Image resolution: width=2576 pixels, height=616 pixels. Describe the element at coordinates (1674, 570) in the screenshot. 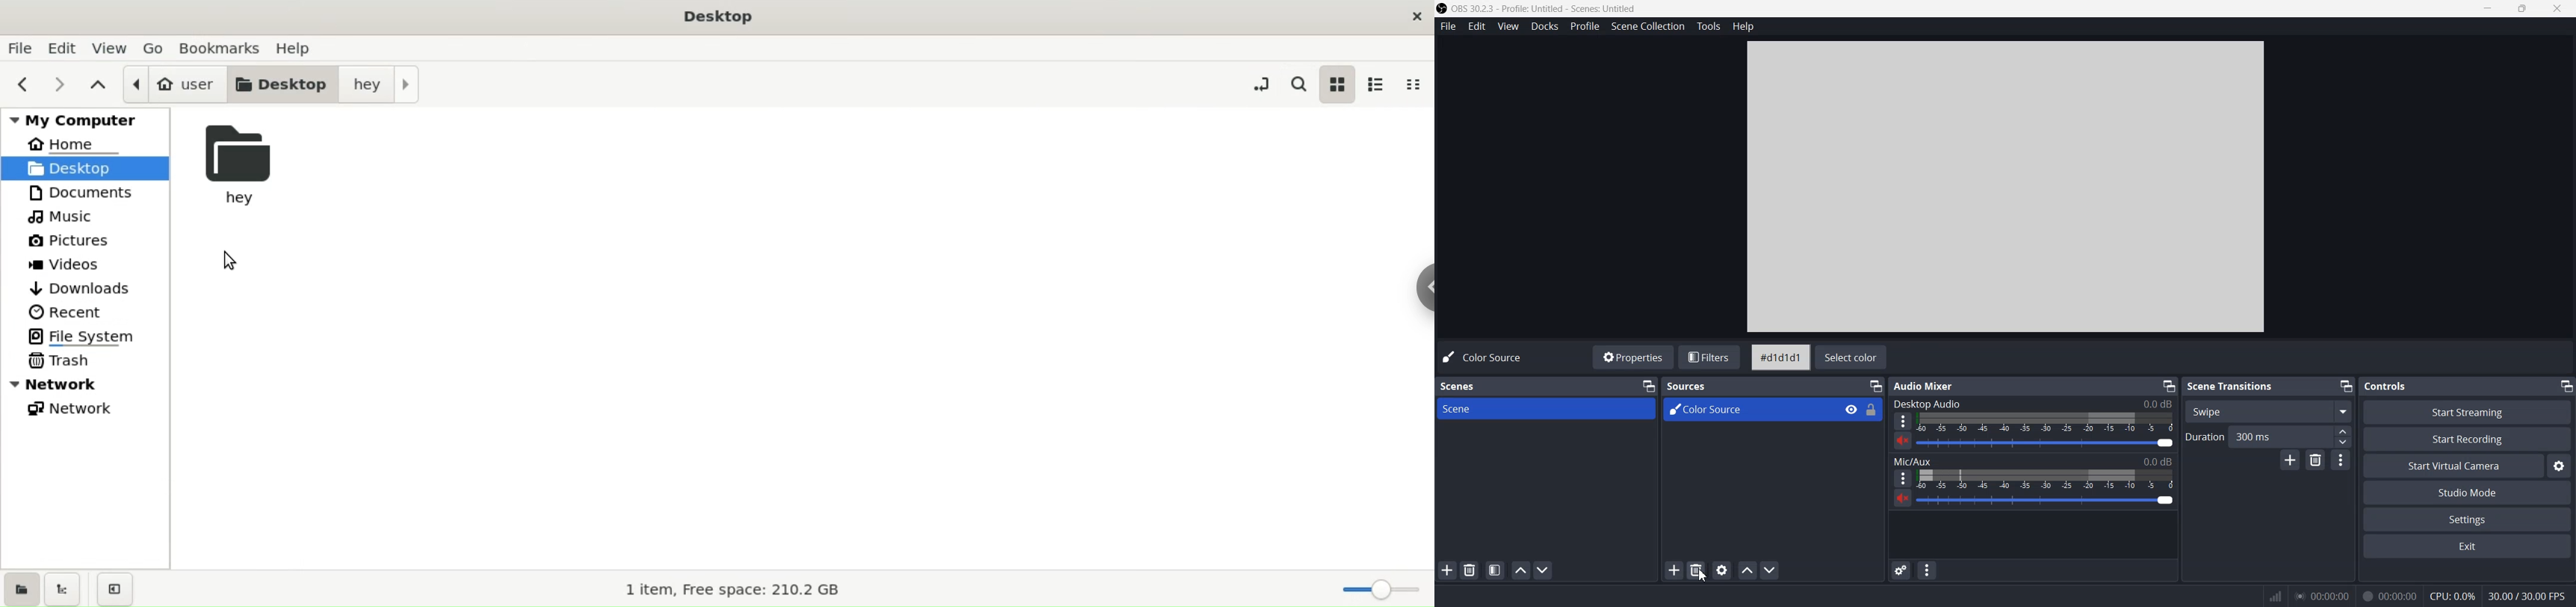

I see `Add Source` at that location.